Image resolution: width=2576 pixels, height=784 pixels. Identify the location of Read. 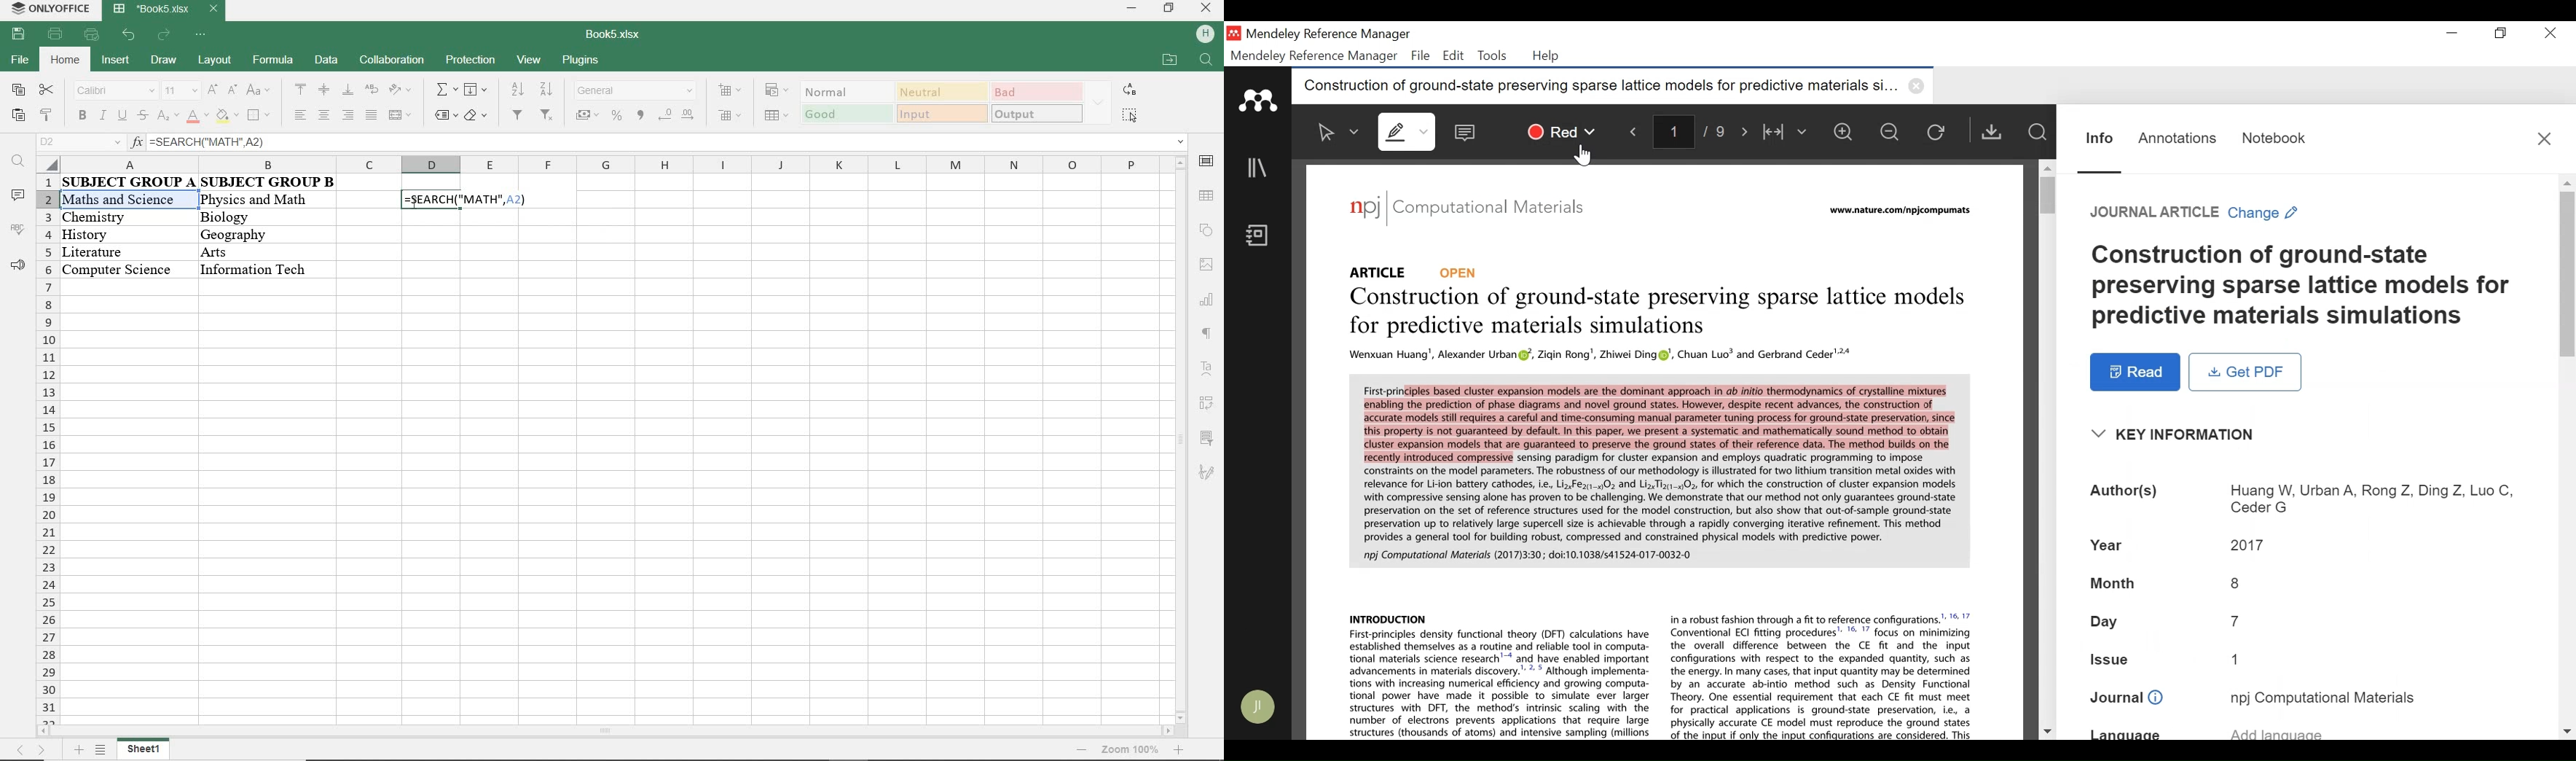
(2136, 373).